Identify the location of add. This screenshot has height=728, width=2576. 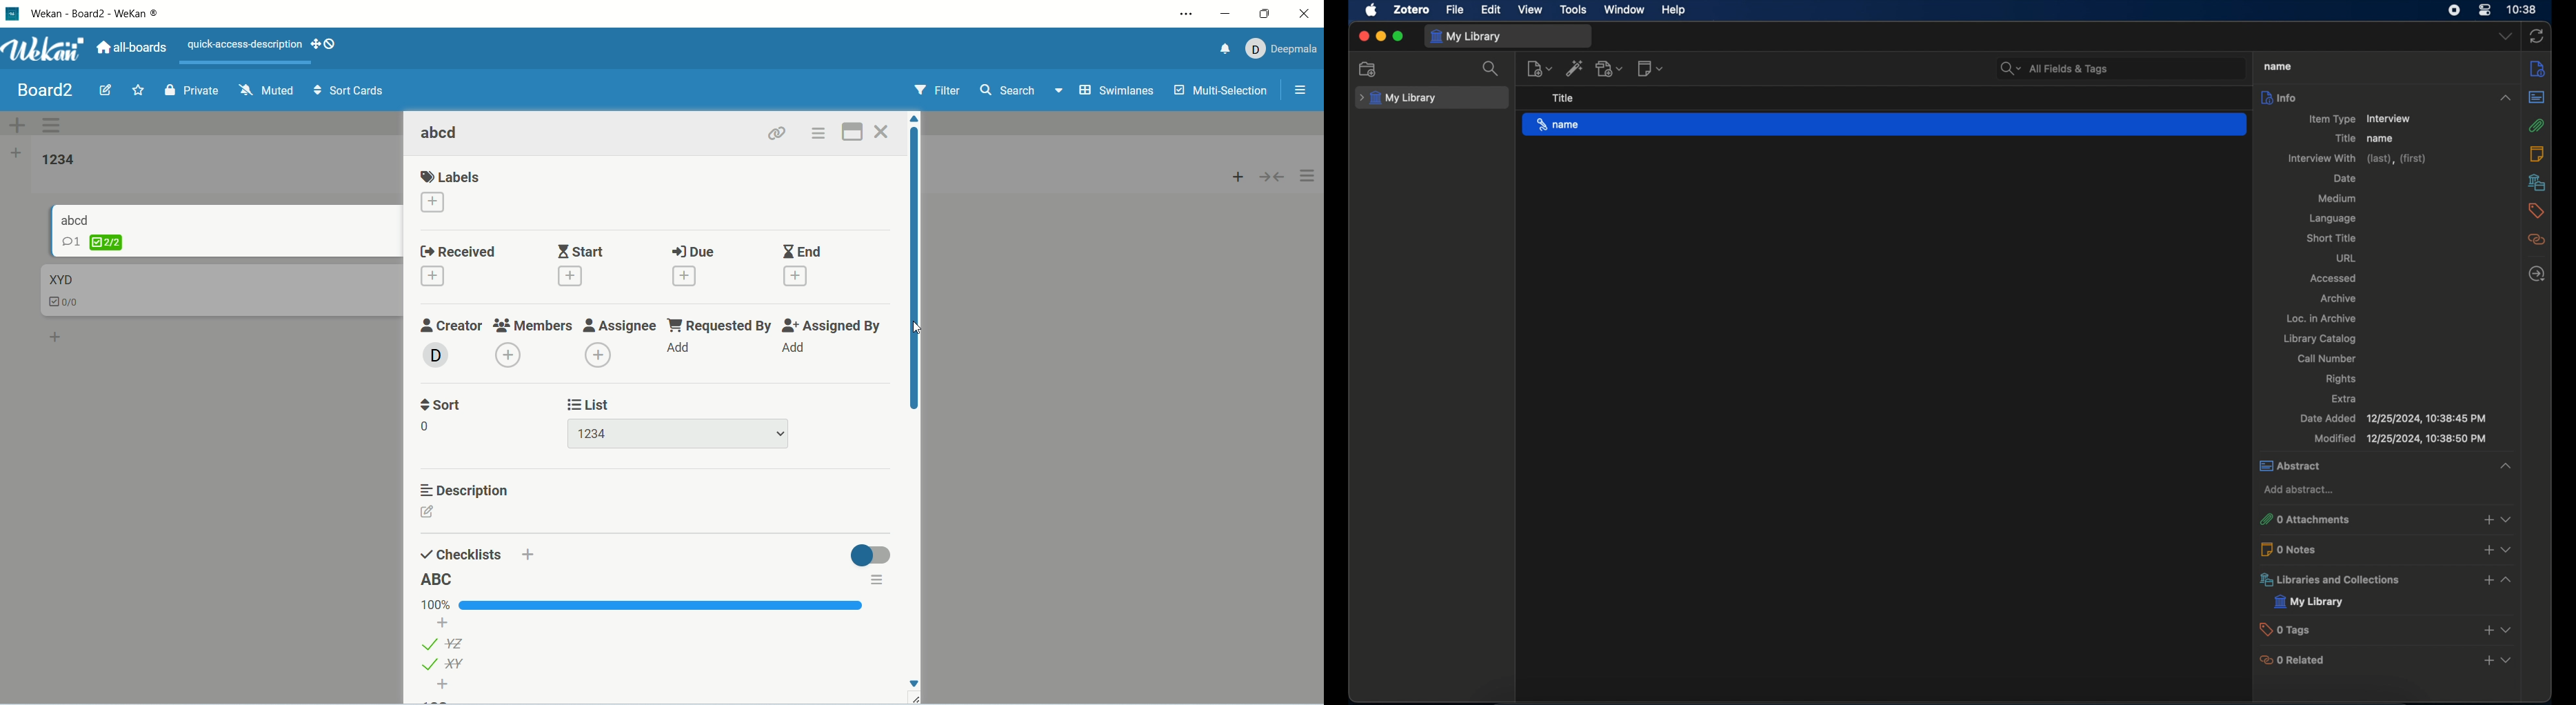
(432, 203).